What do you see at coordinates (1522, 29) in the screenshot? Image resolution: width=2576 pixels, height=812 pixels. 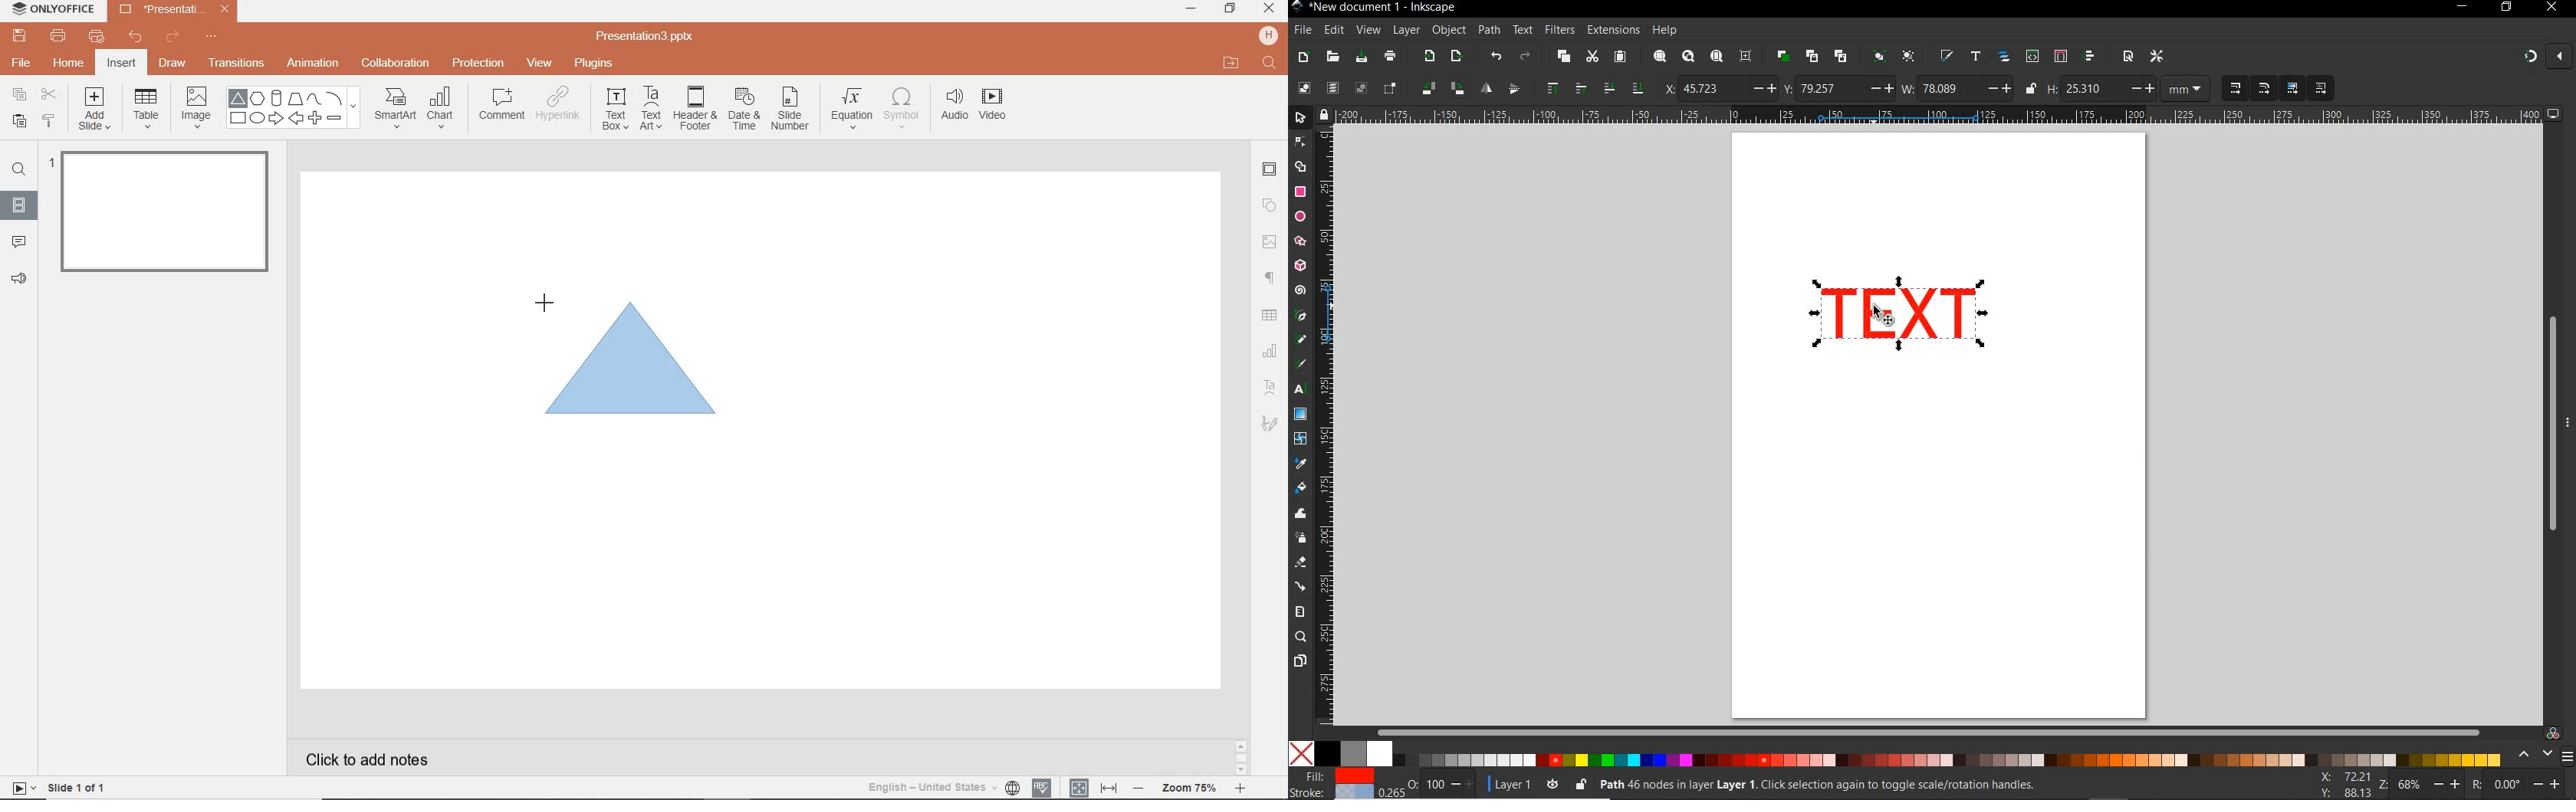 I see `TEXT` at bounding box center [1522, 29].